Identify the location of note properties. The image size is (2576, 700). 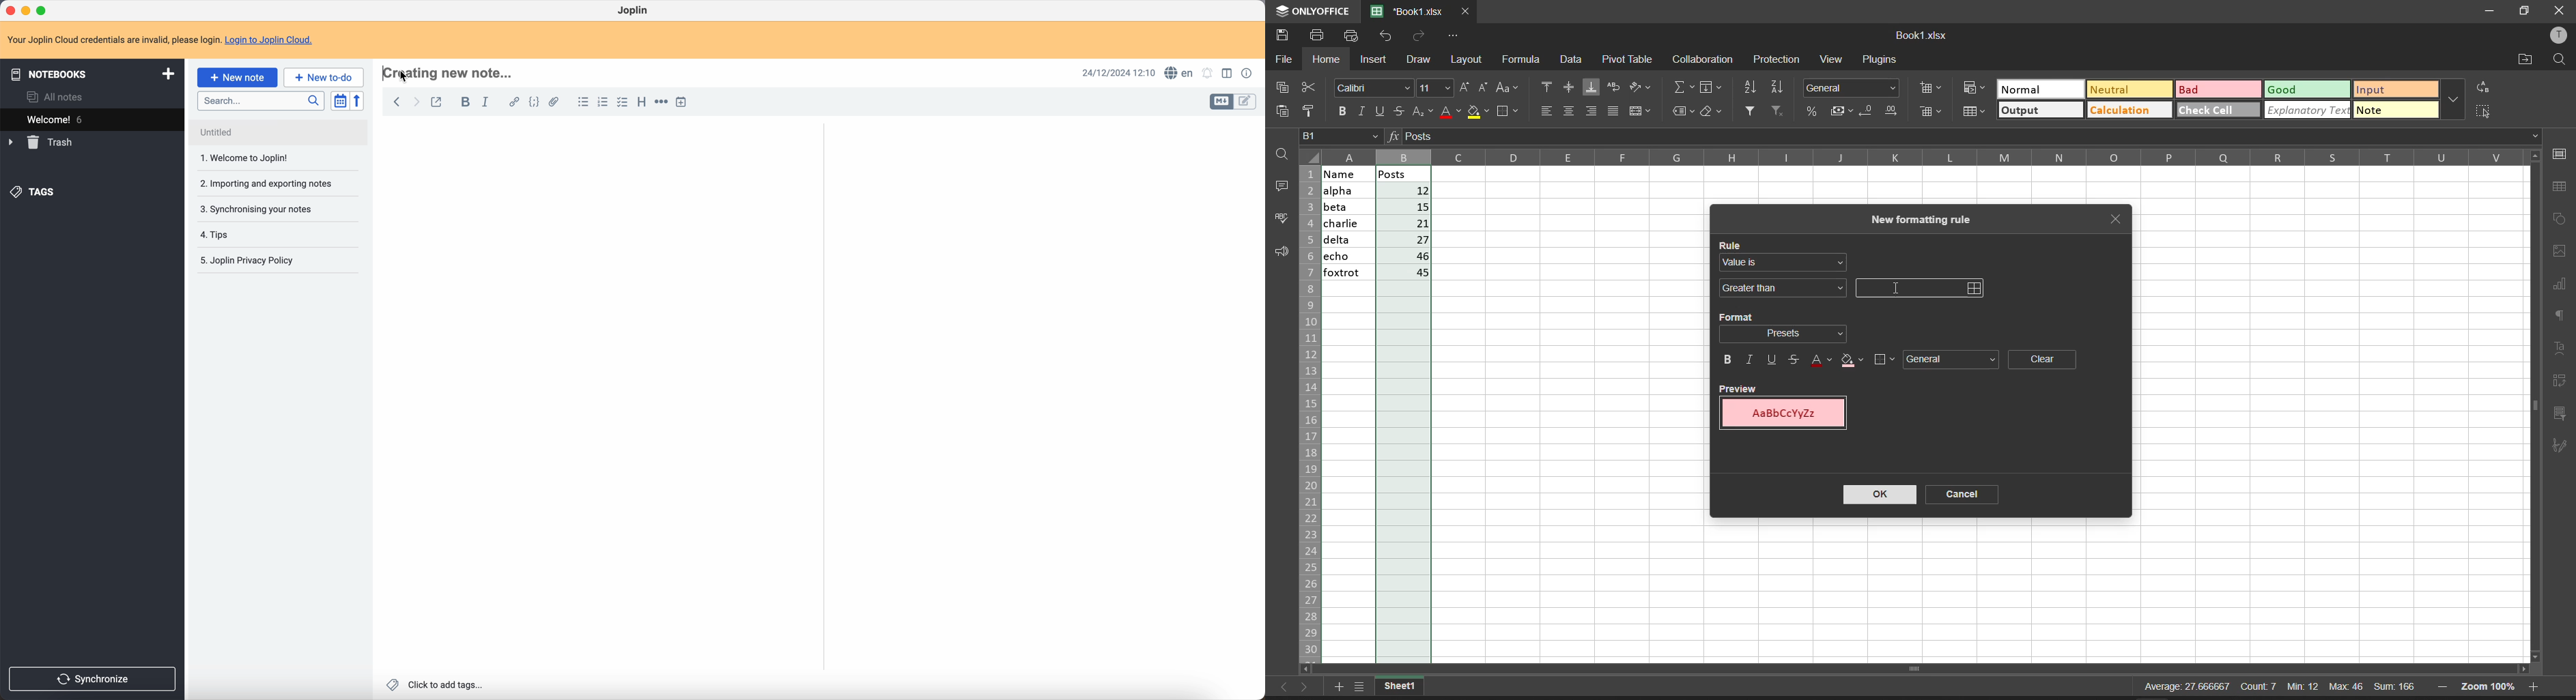
(1248, 73).